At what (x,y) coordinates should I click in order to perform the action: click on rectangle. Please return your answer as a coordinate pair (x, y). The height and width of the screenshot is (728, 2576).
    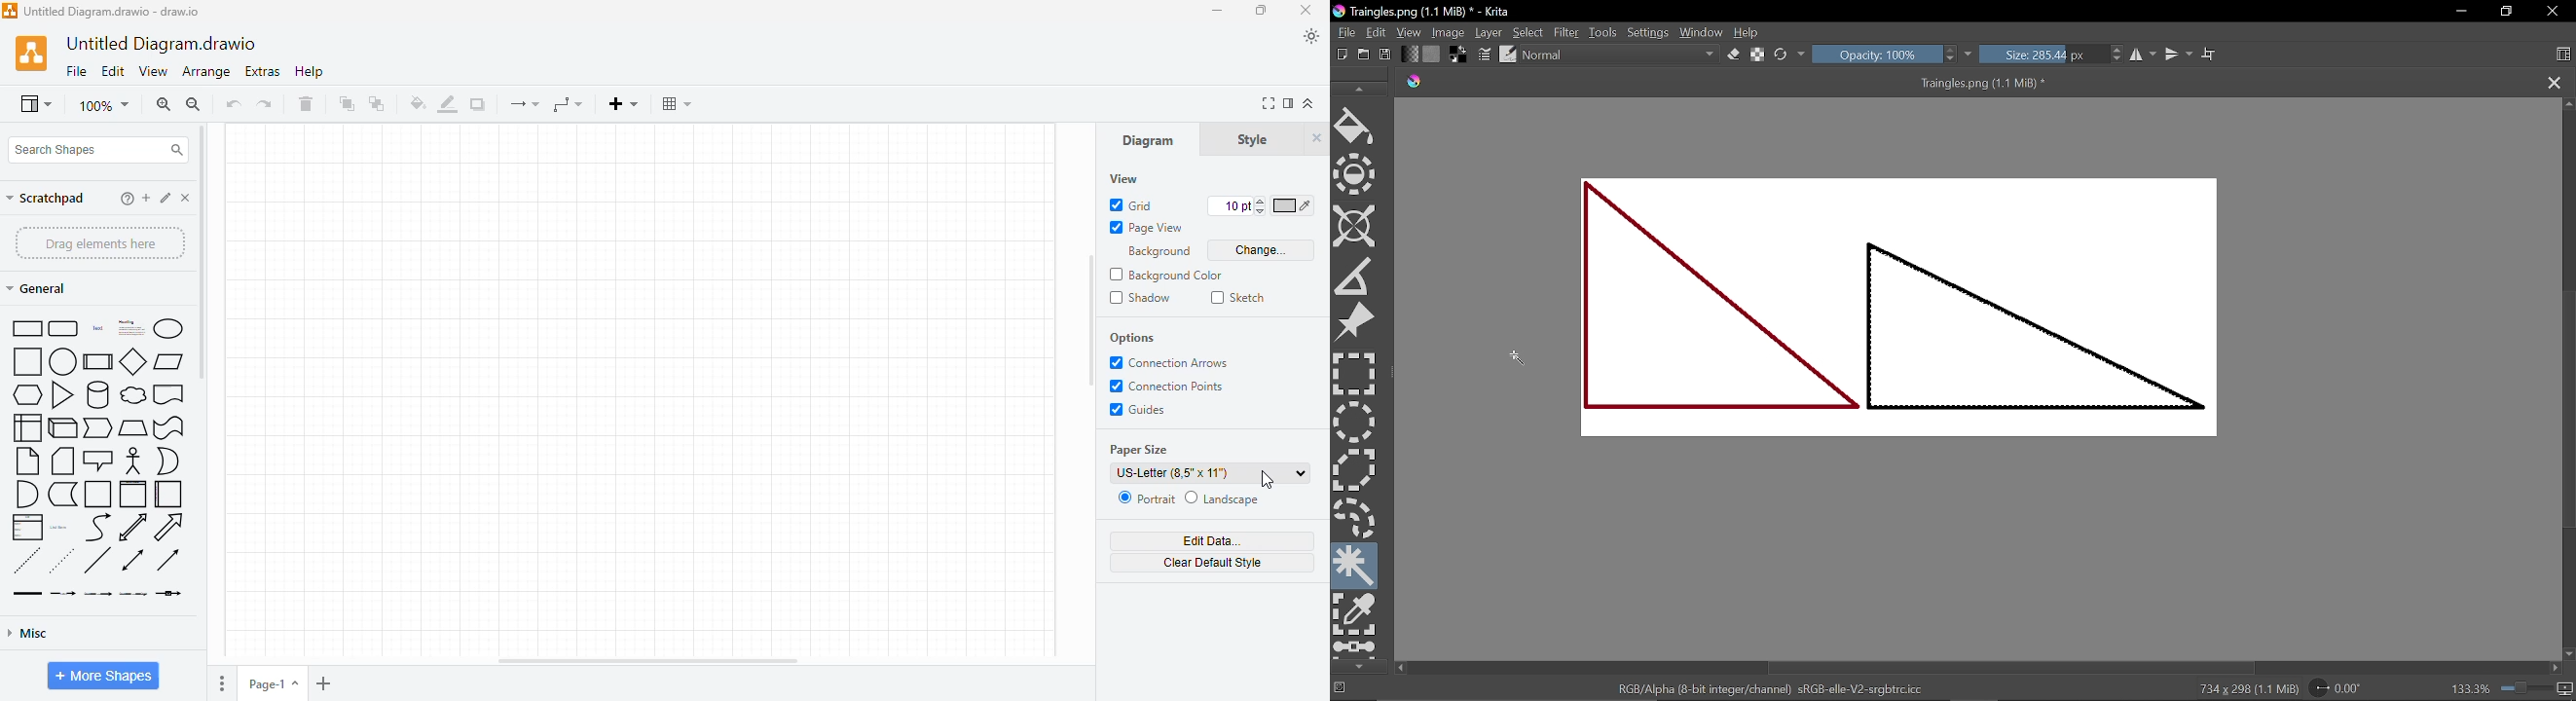
    Looking at the image, I should click on (25, 328).